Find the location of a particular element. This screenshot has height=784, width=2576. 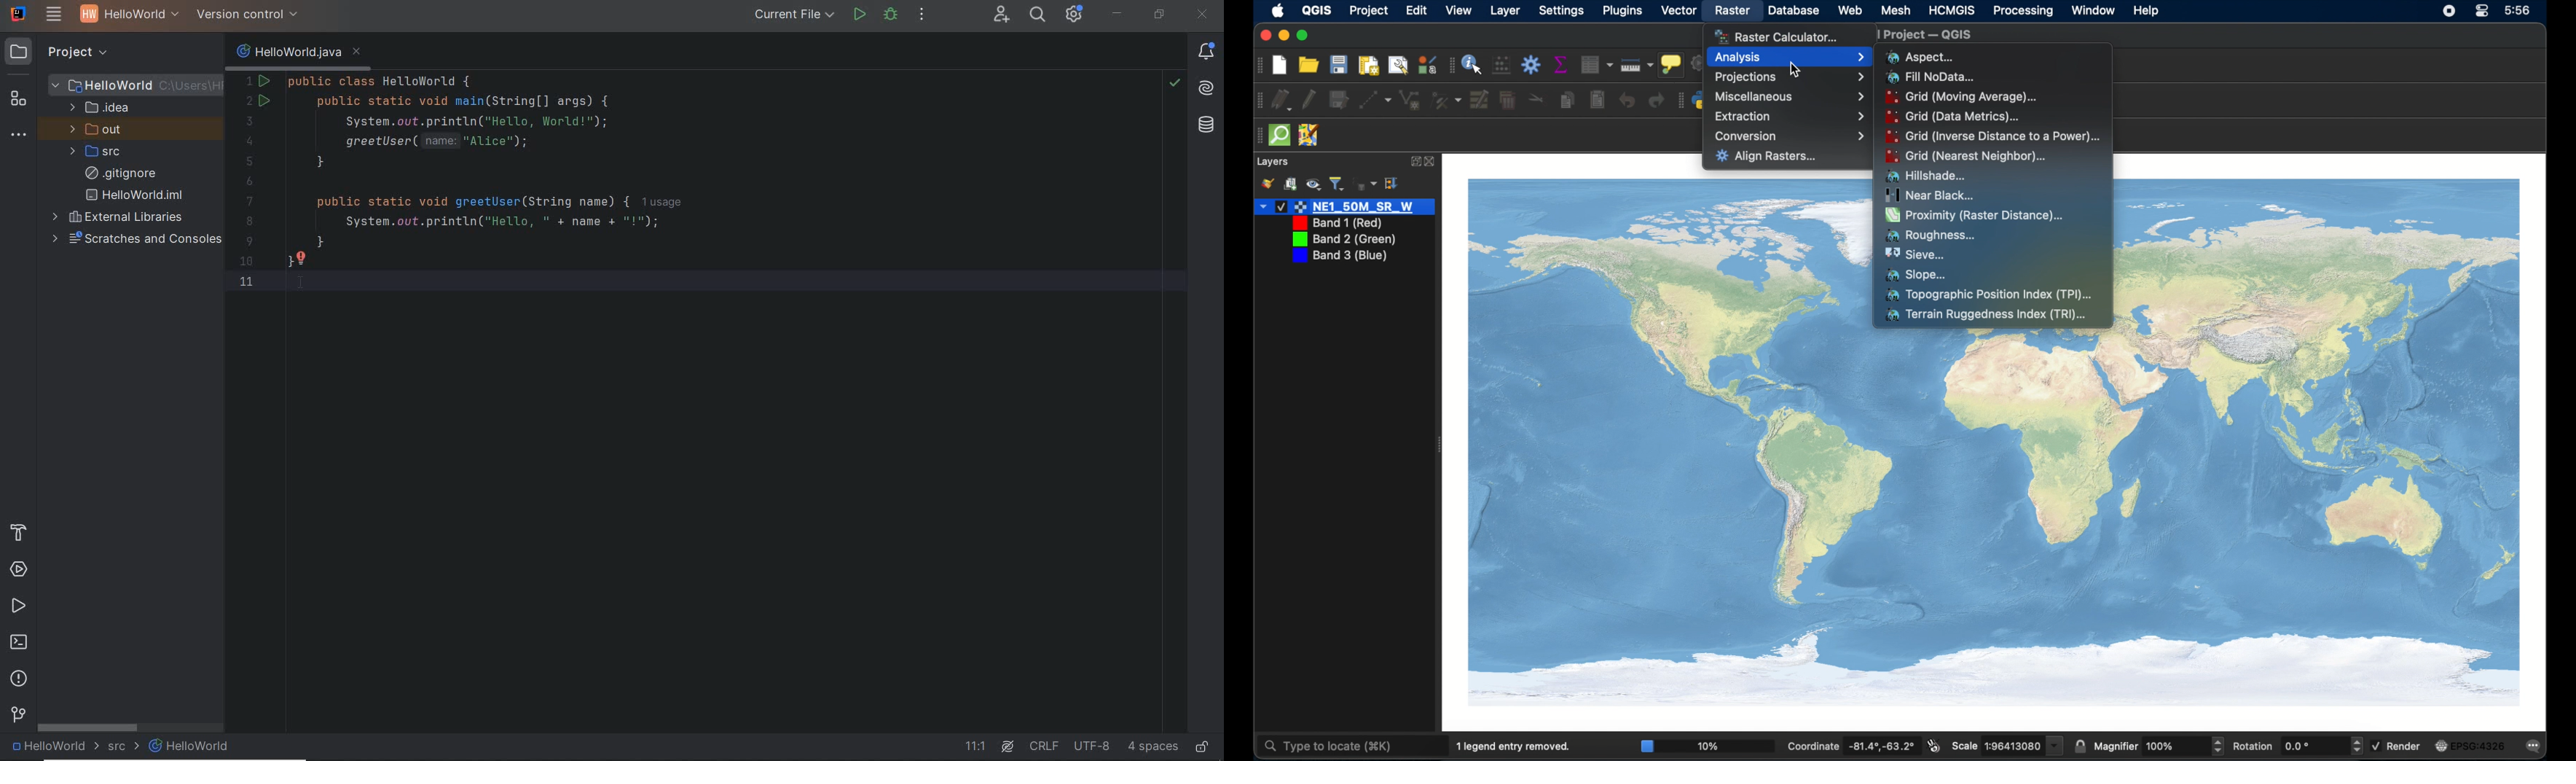

topographic position index is located at coordinates (1988, 296).